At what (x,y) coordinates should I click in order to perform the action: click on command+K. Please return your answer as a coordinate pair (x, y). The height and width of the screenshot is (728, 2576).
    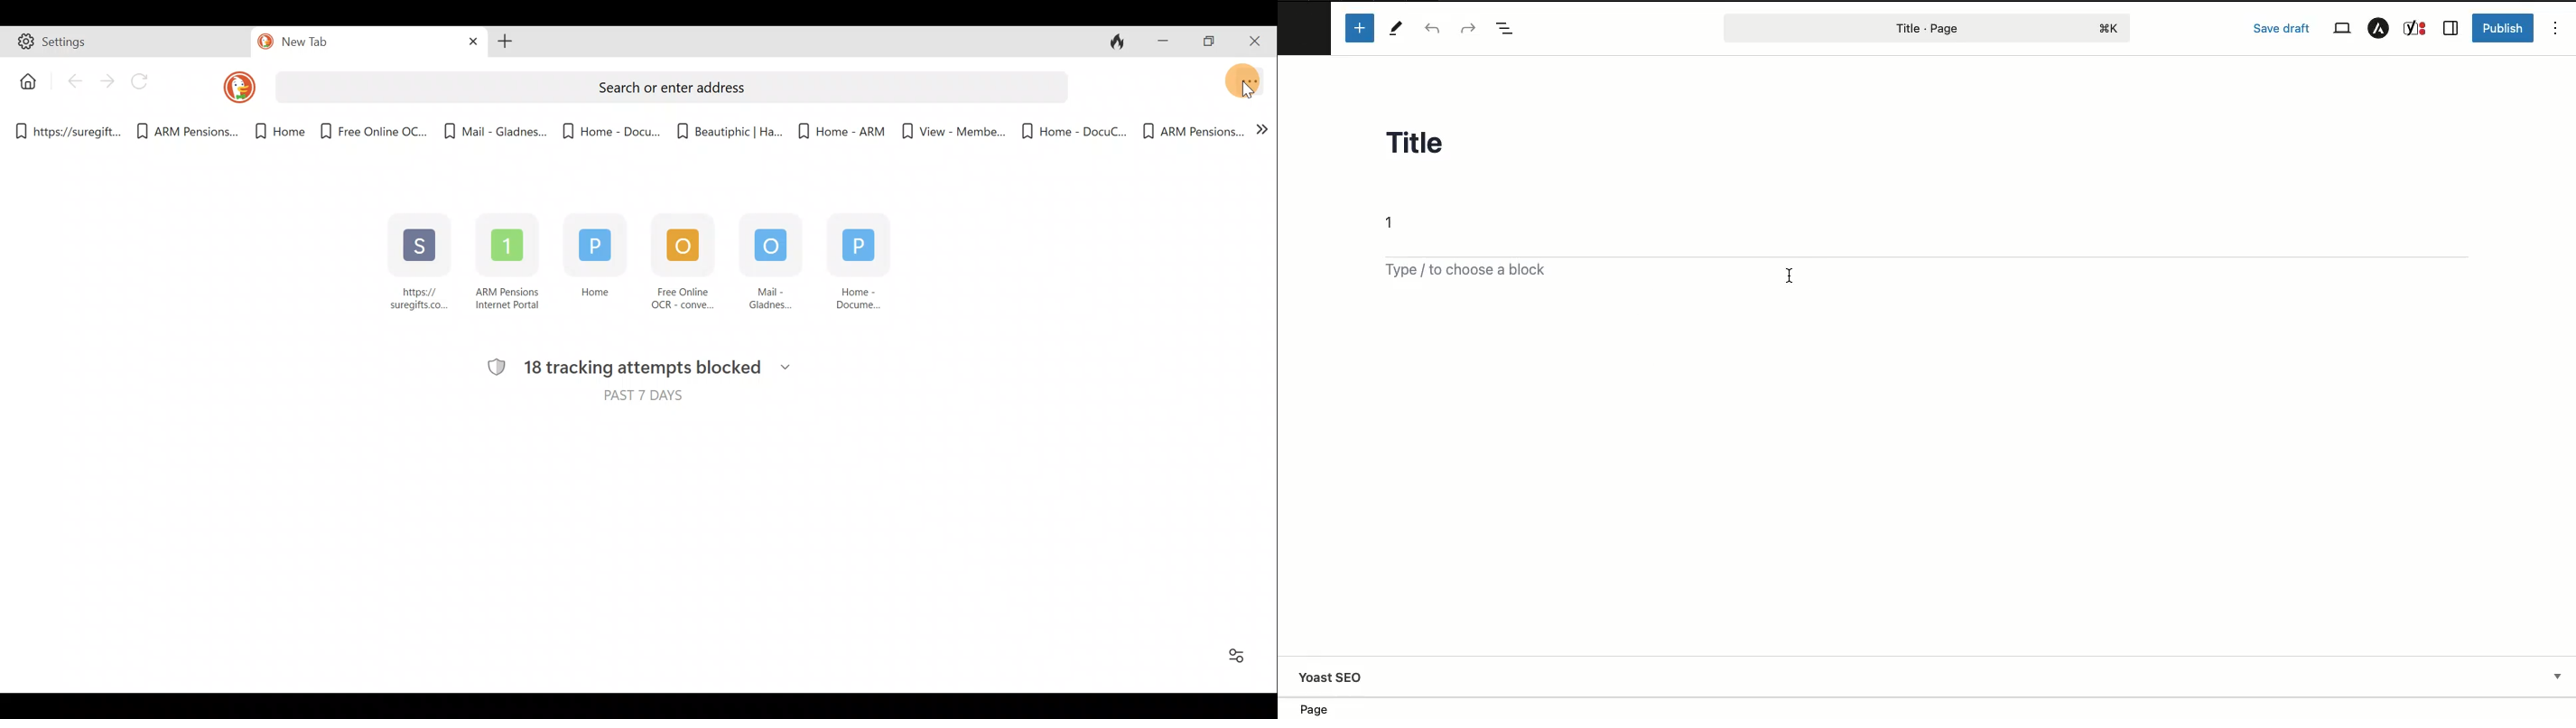
    Looking at the image, I should click on (2110, 29).